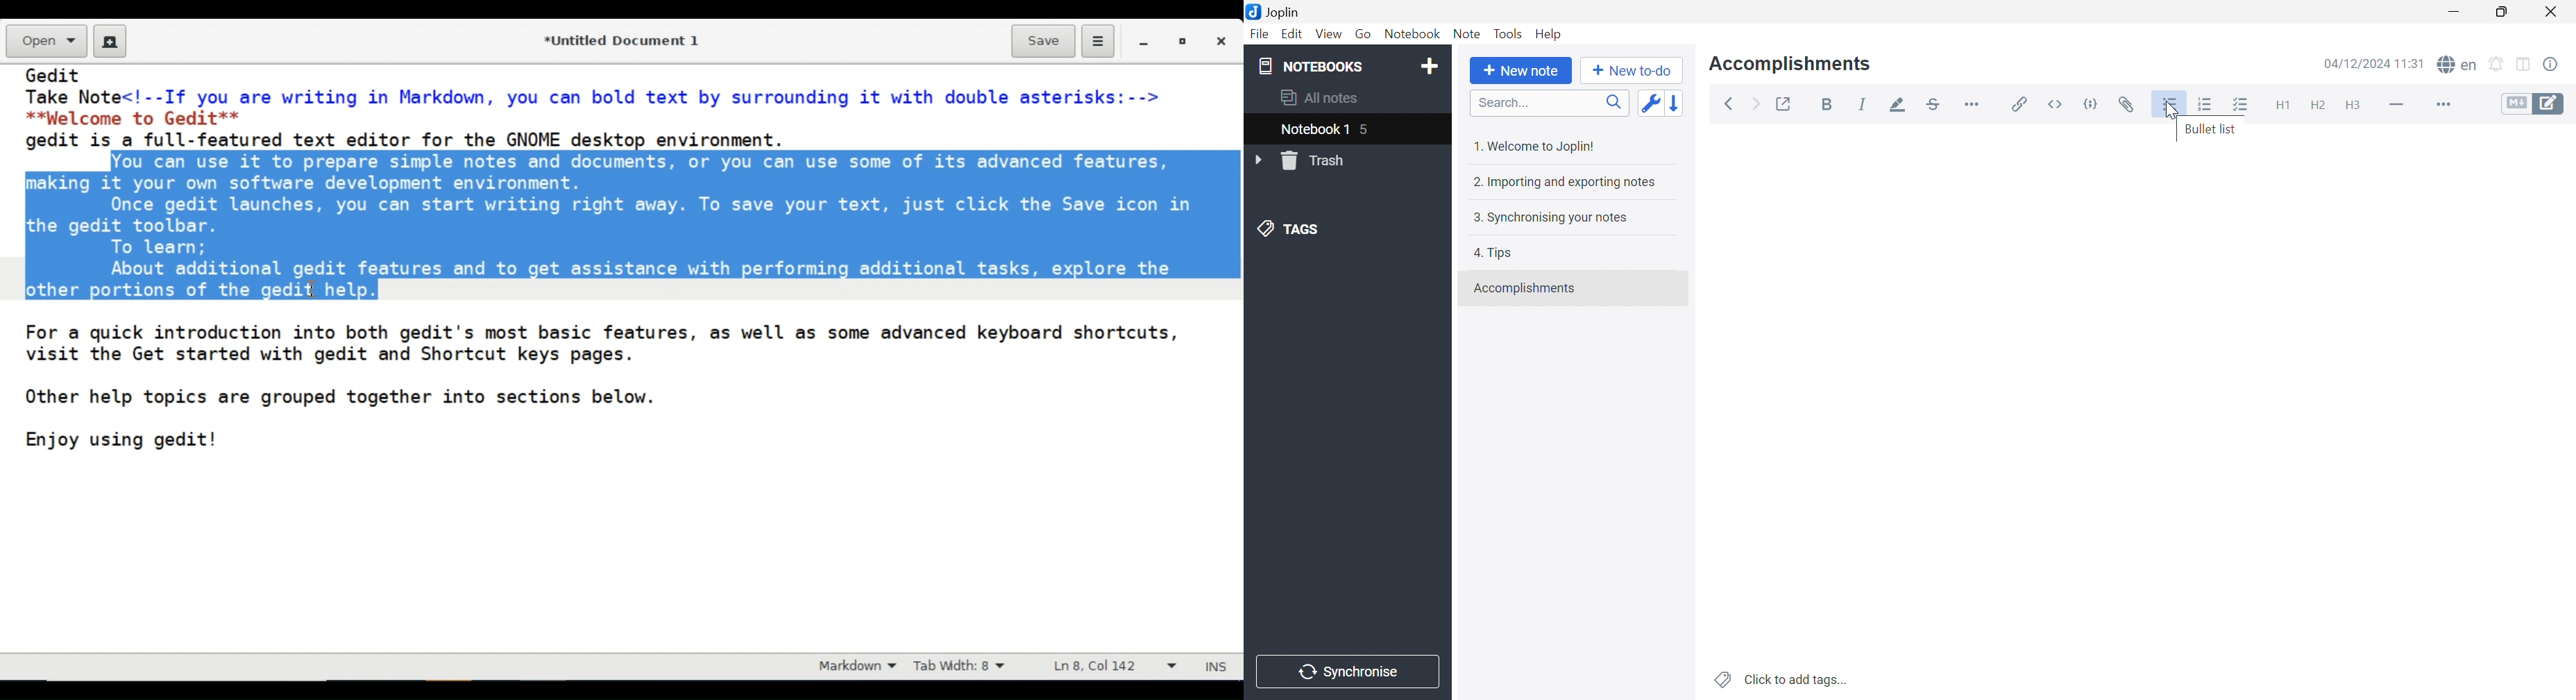 Image resolution: width=2576 pixels, height=700 pixels. I want to click on Set alarm, so click(2499, 65).